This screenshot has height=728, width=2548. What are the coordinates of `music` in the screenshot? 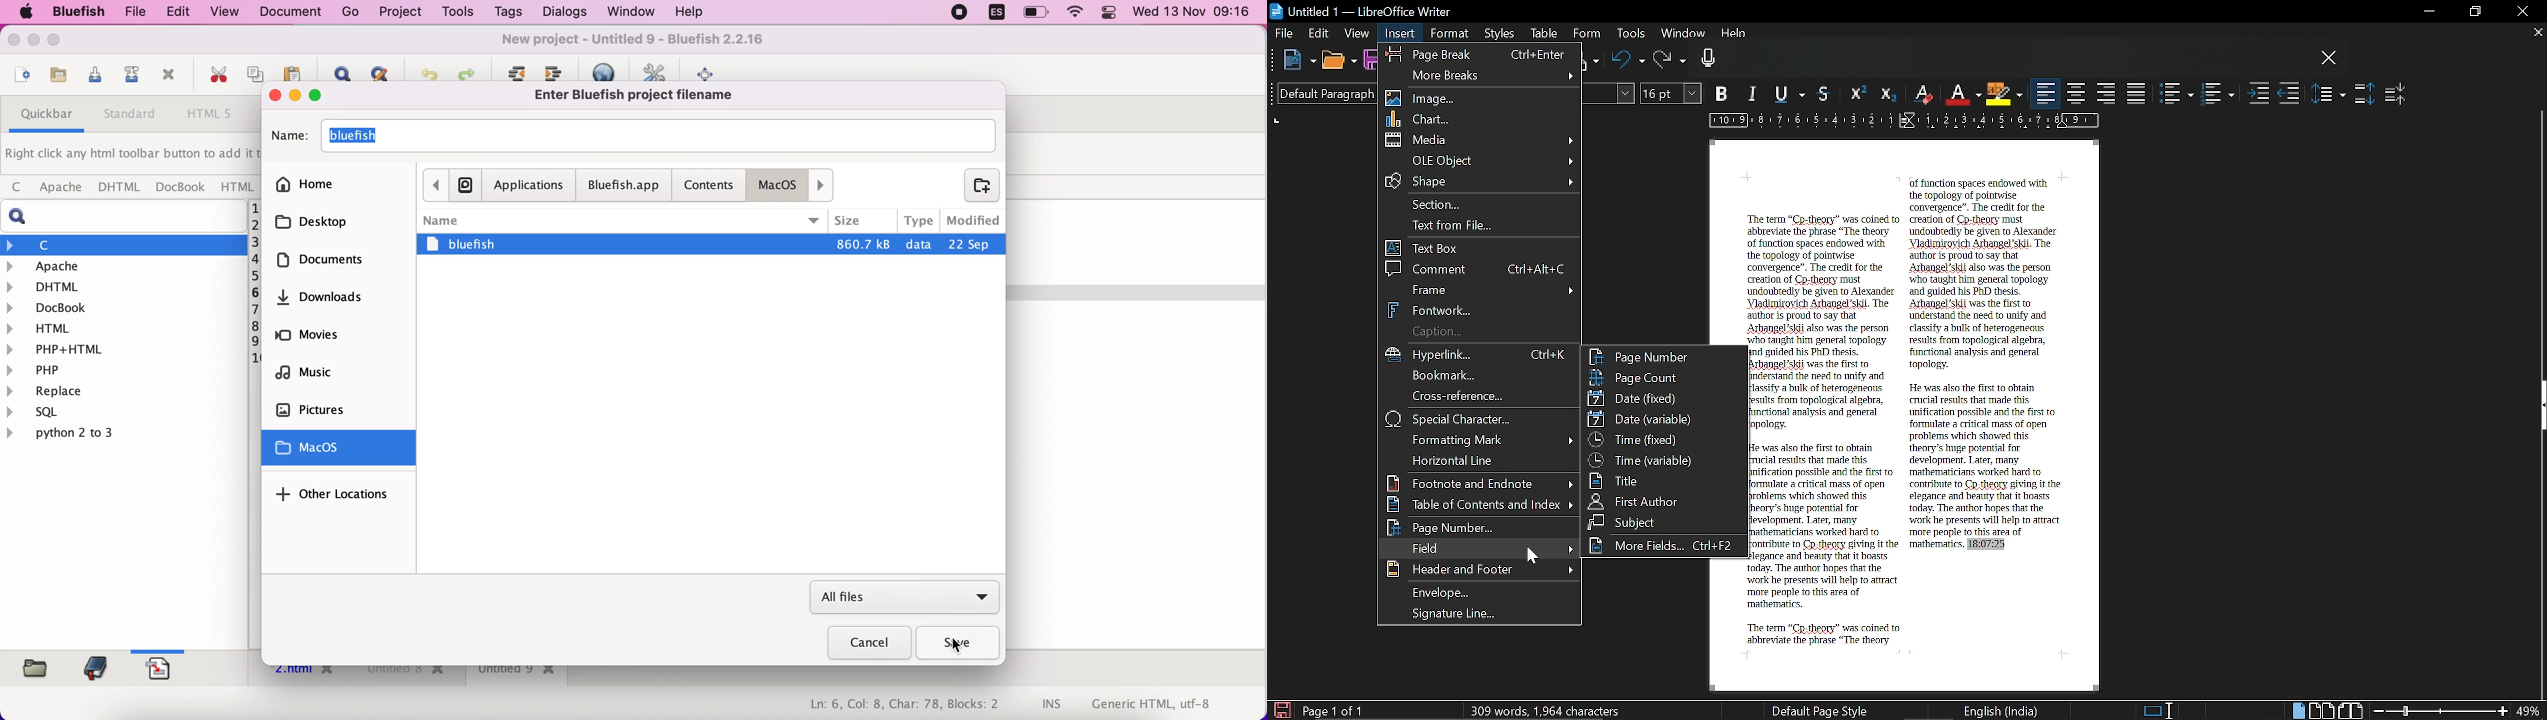 It's located at (343, 376).